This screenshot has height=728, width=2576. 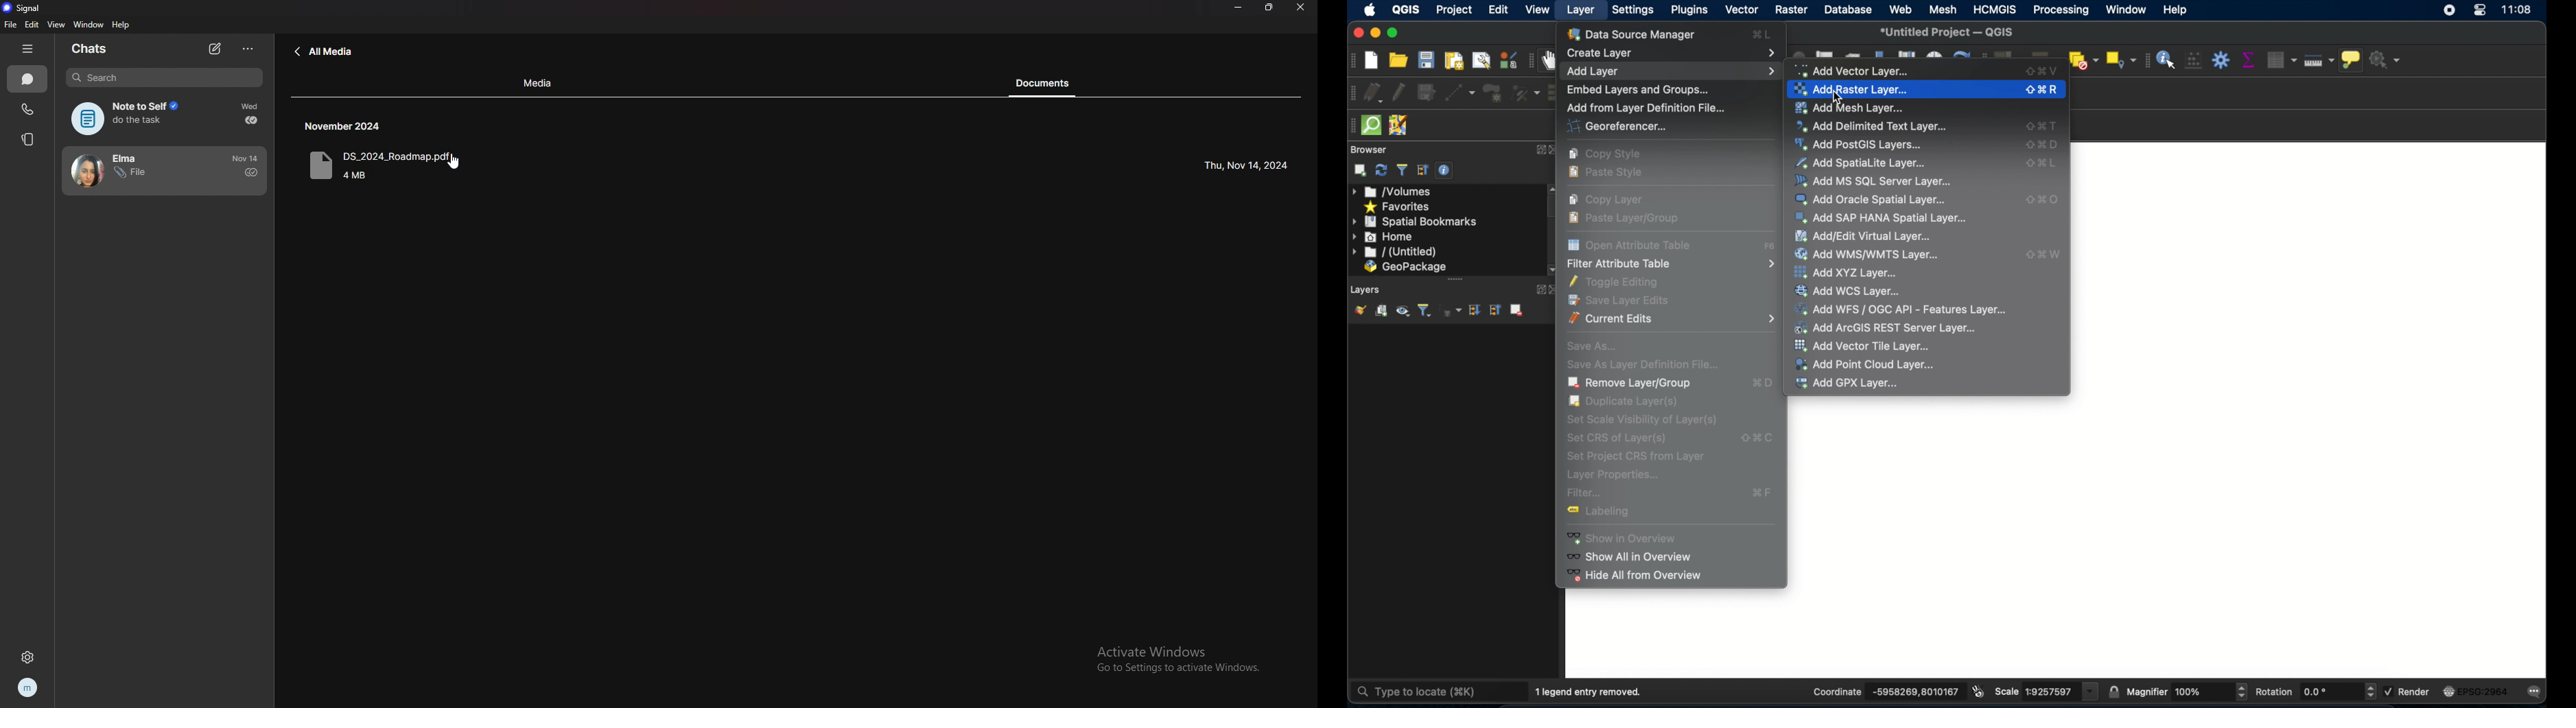 I want to click on add raster layer, so click(x=2044, y=90).